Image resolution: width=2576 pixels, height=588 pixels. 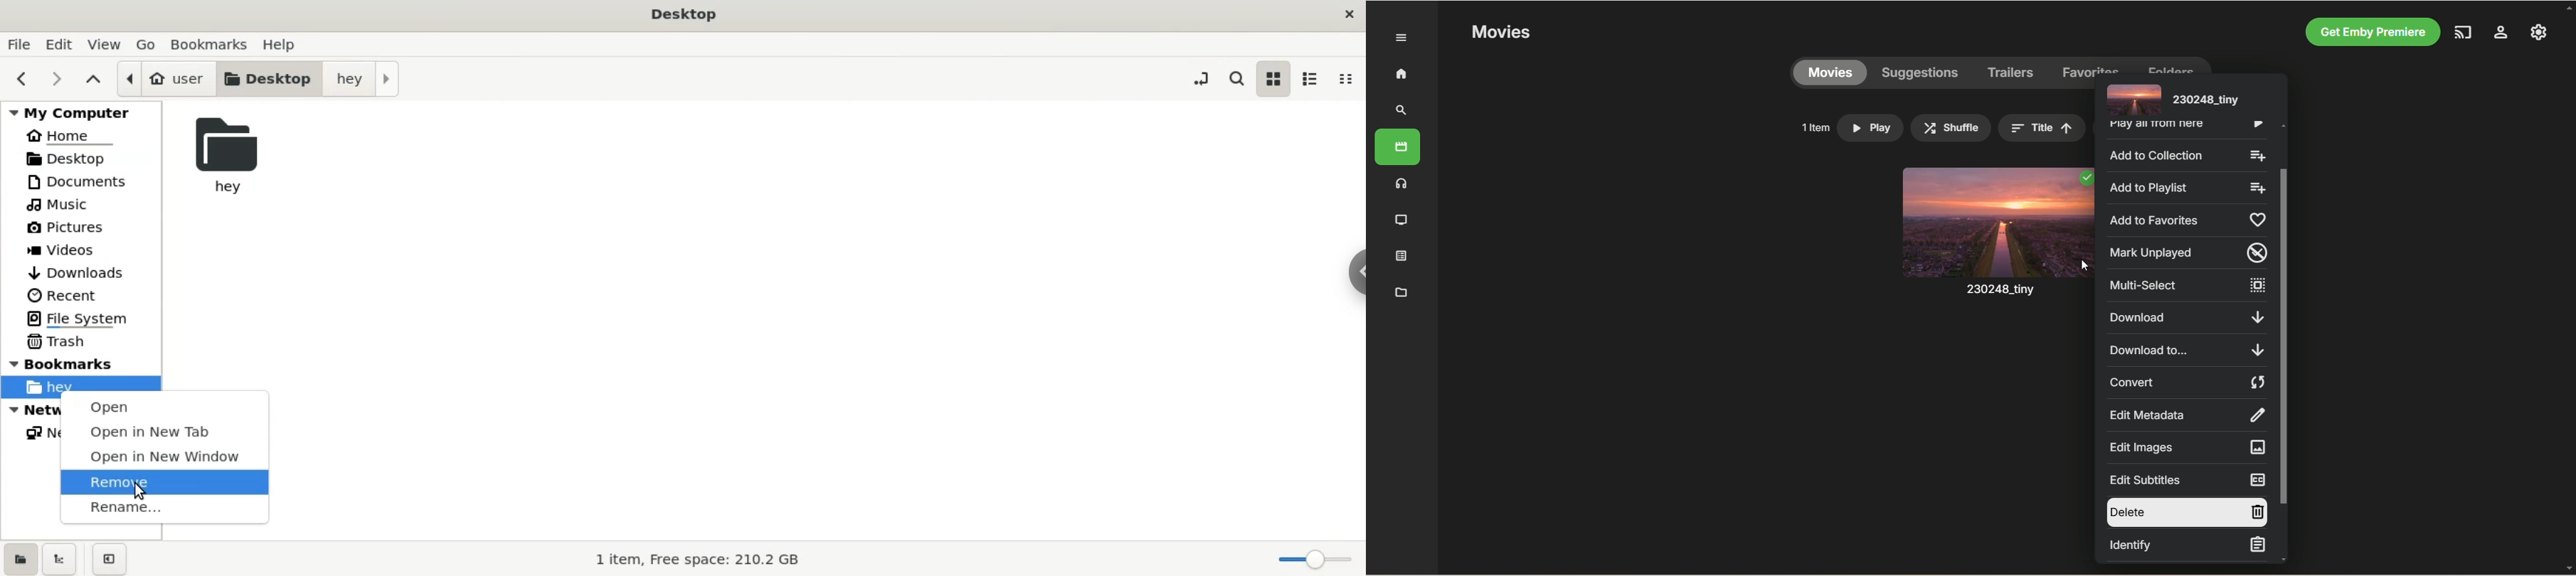 What do you see at coordinates (266, 79) in the screenshot?
I see `desktop` at bounding box center [266, 79].